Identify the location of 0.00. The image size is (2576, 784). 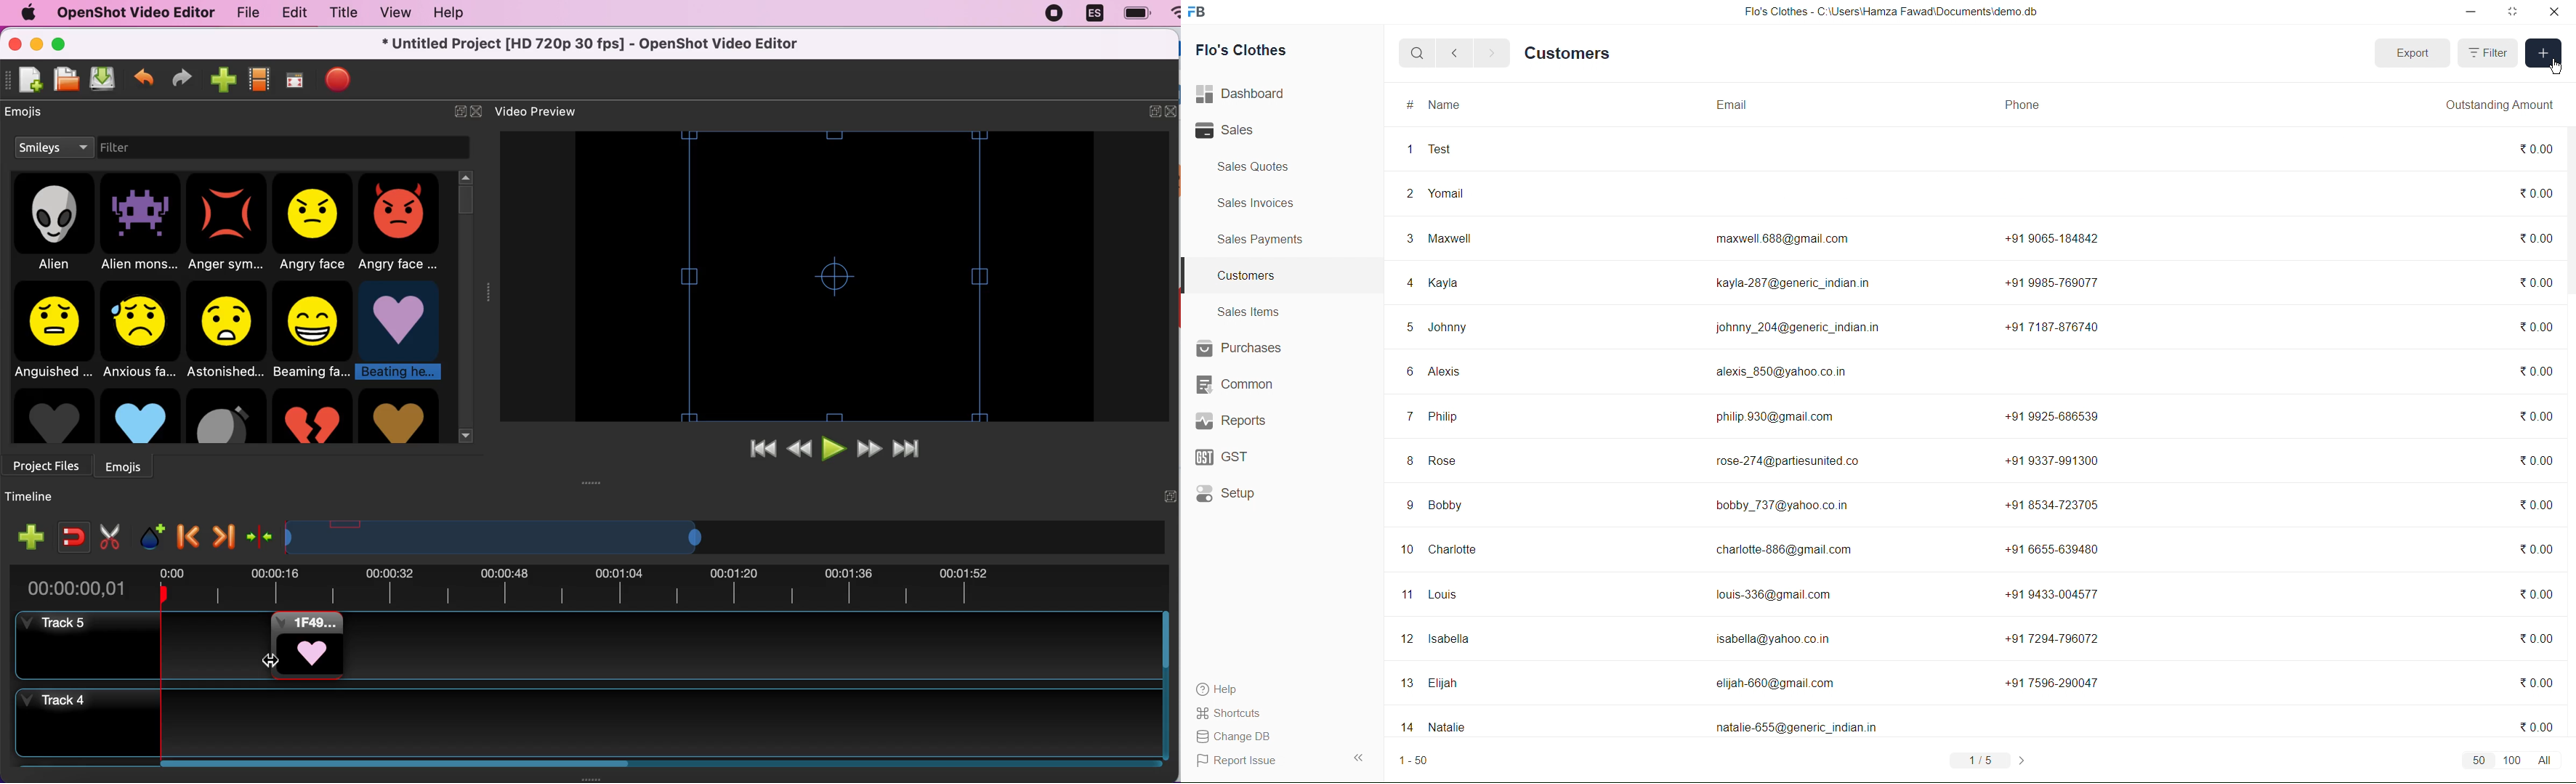
(2538, 726).